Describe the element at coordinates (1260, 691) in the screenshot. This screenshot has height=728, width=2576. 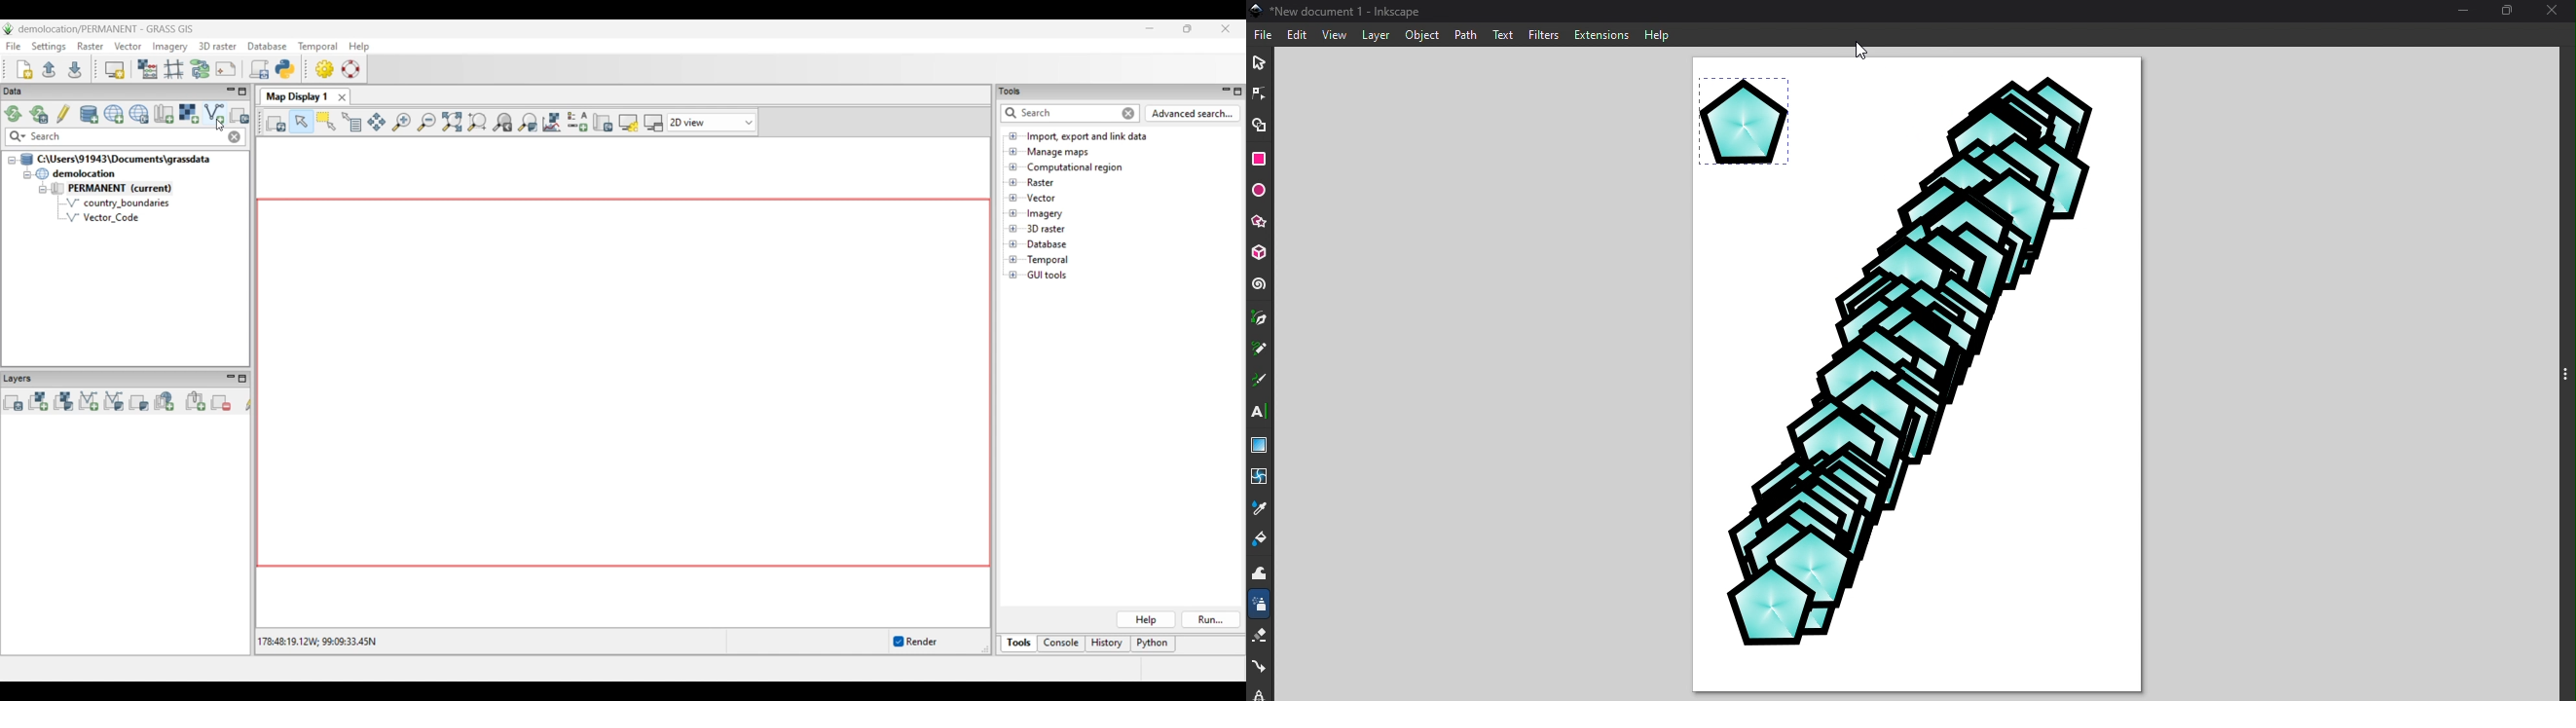
I see `lock` at that location.